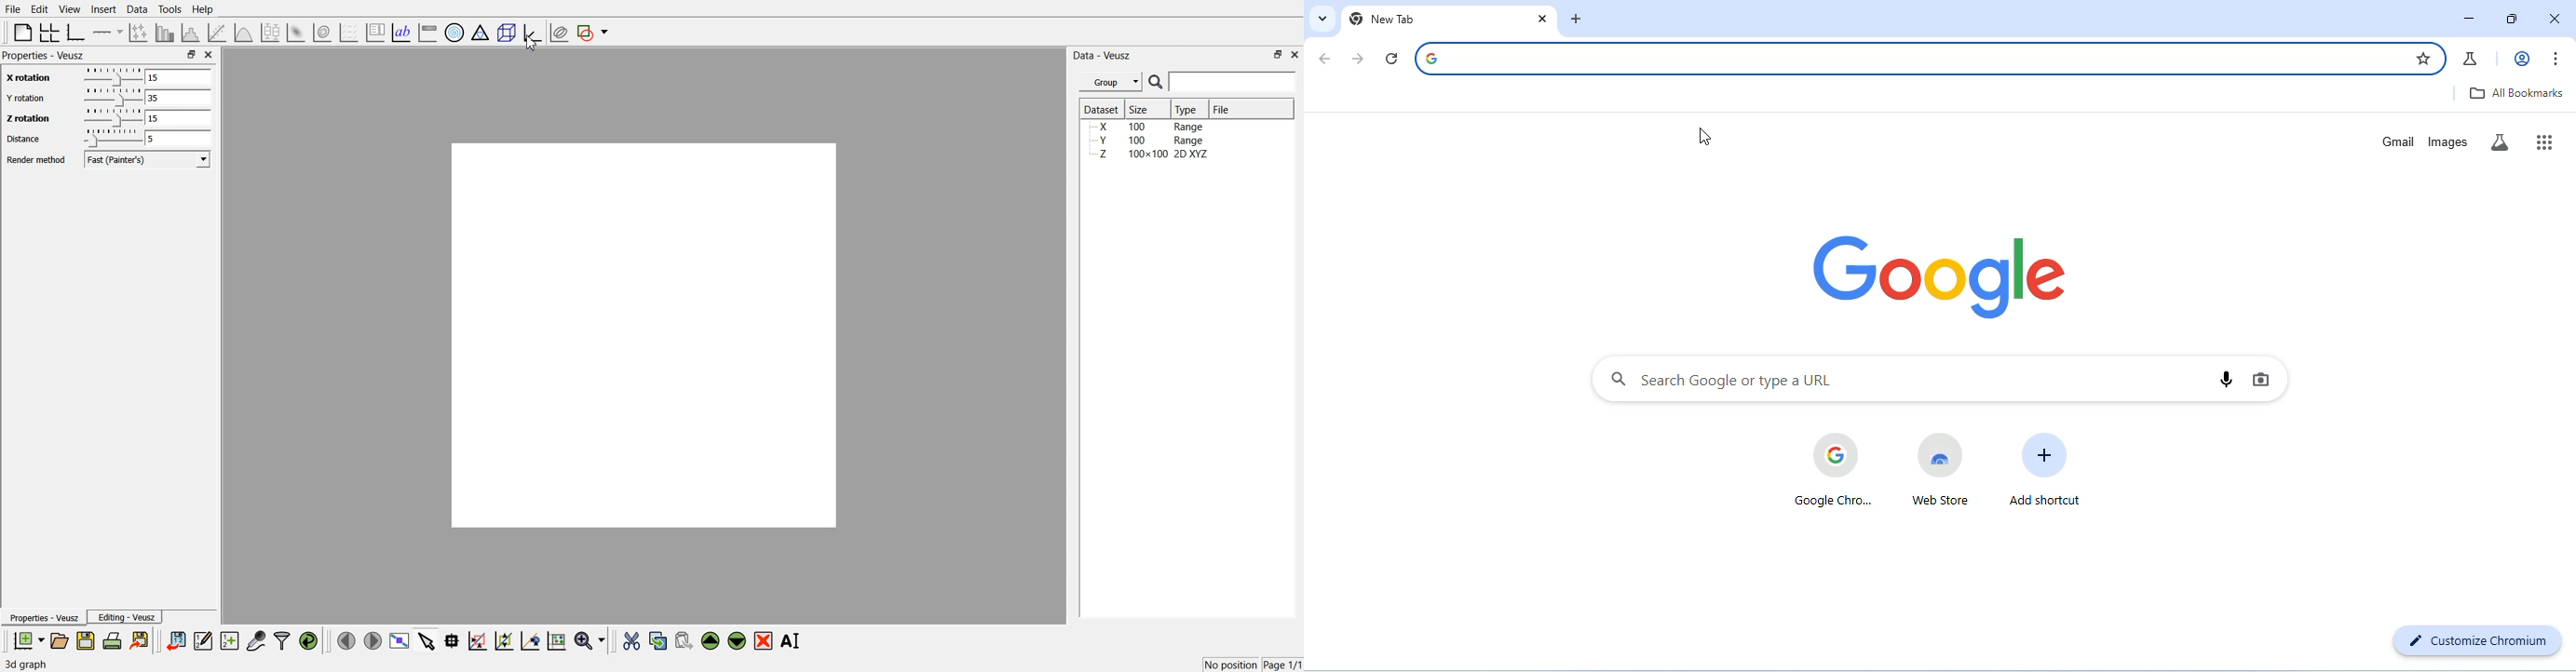 The width and height of the screenshot is (2576, 672). What do you see at coordinates (2522, 59) in the screenshot?
I see `account` at bounding box center [2522, 59].